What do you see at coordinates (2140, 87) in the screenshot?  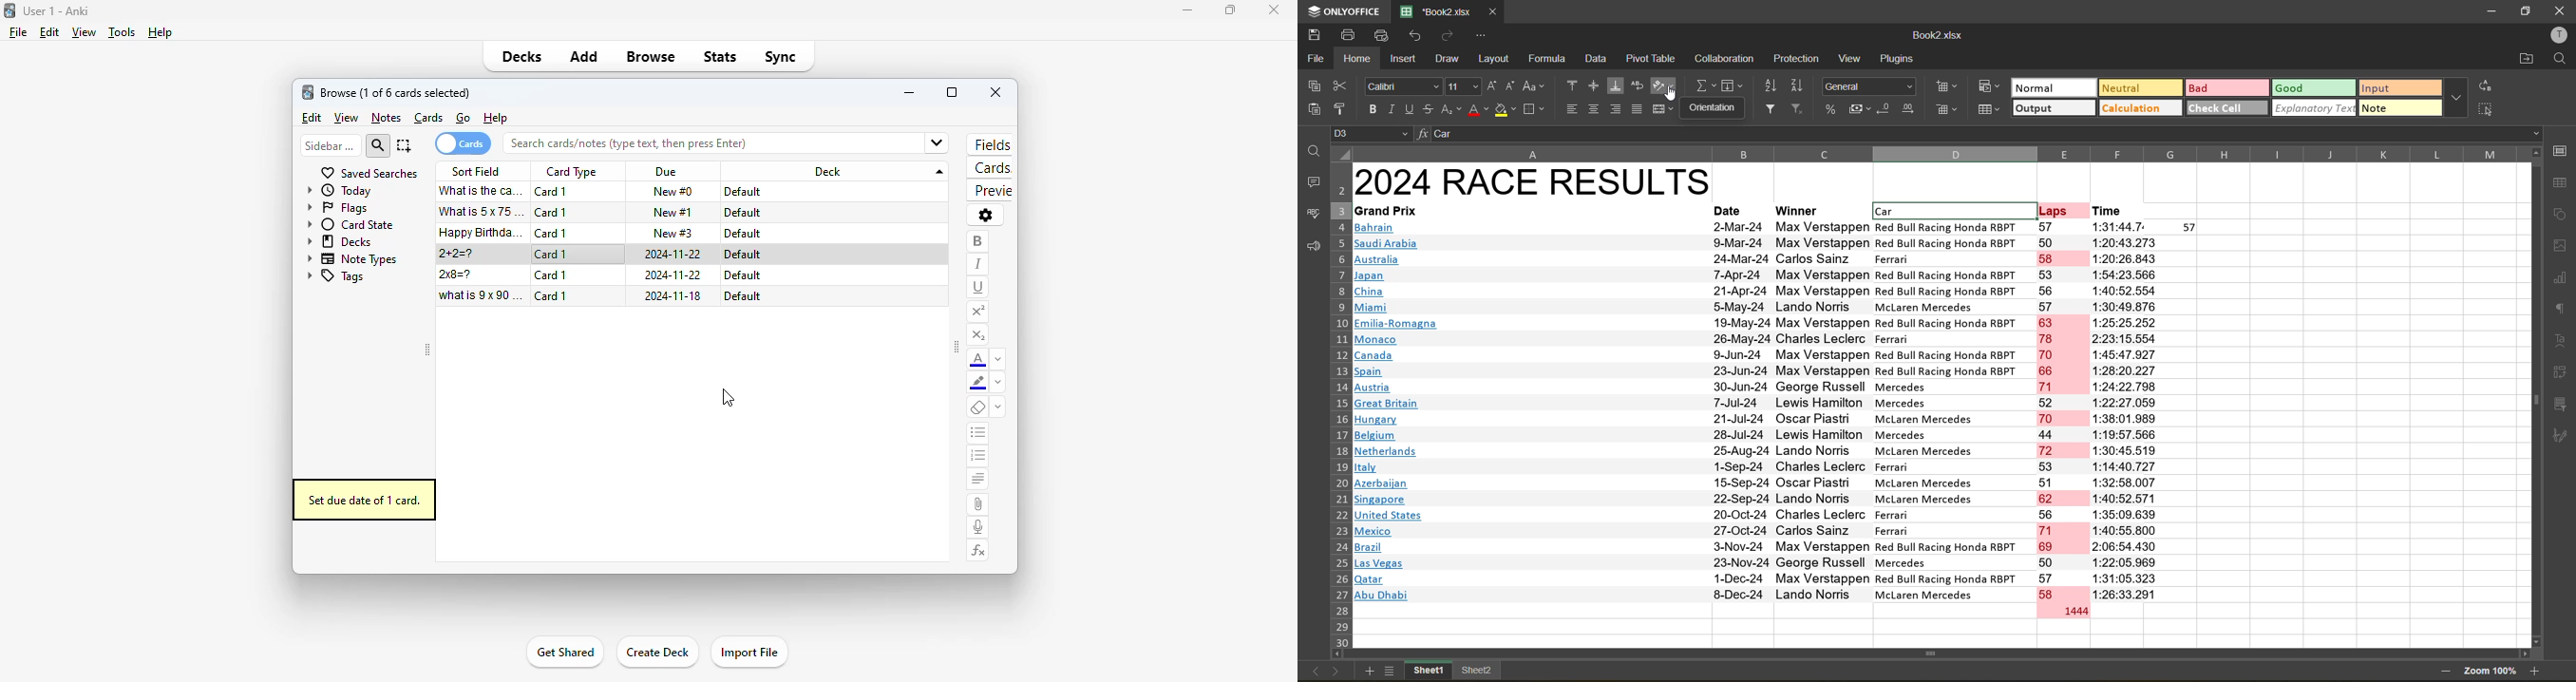 I see `neutral` at bounding box center [2140, 87].